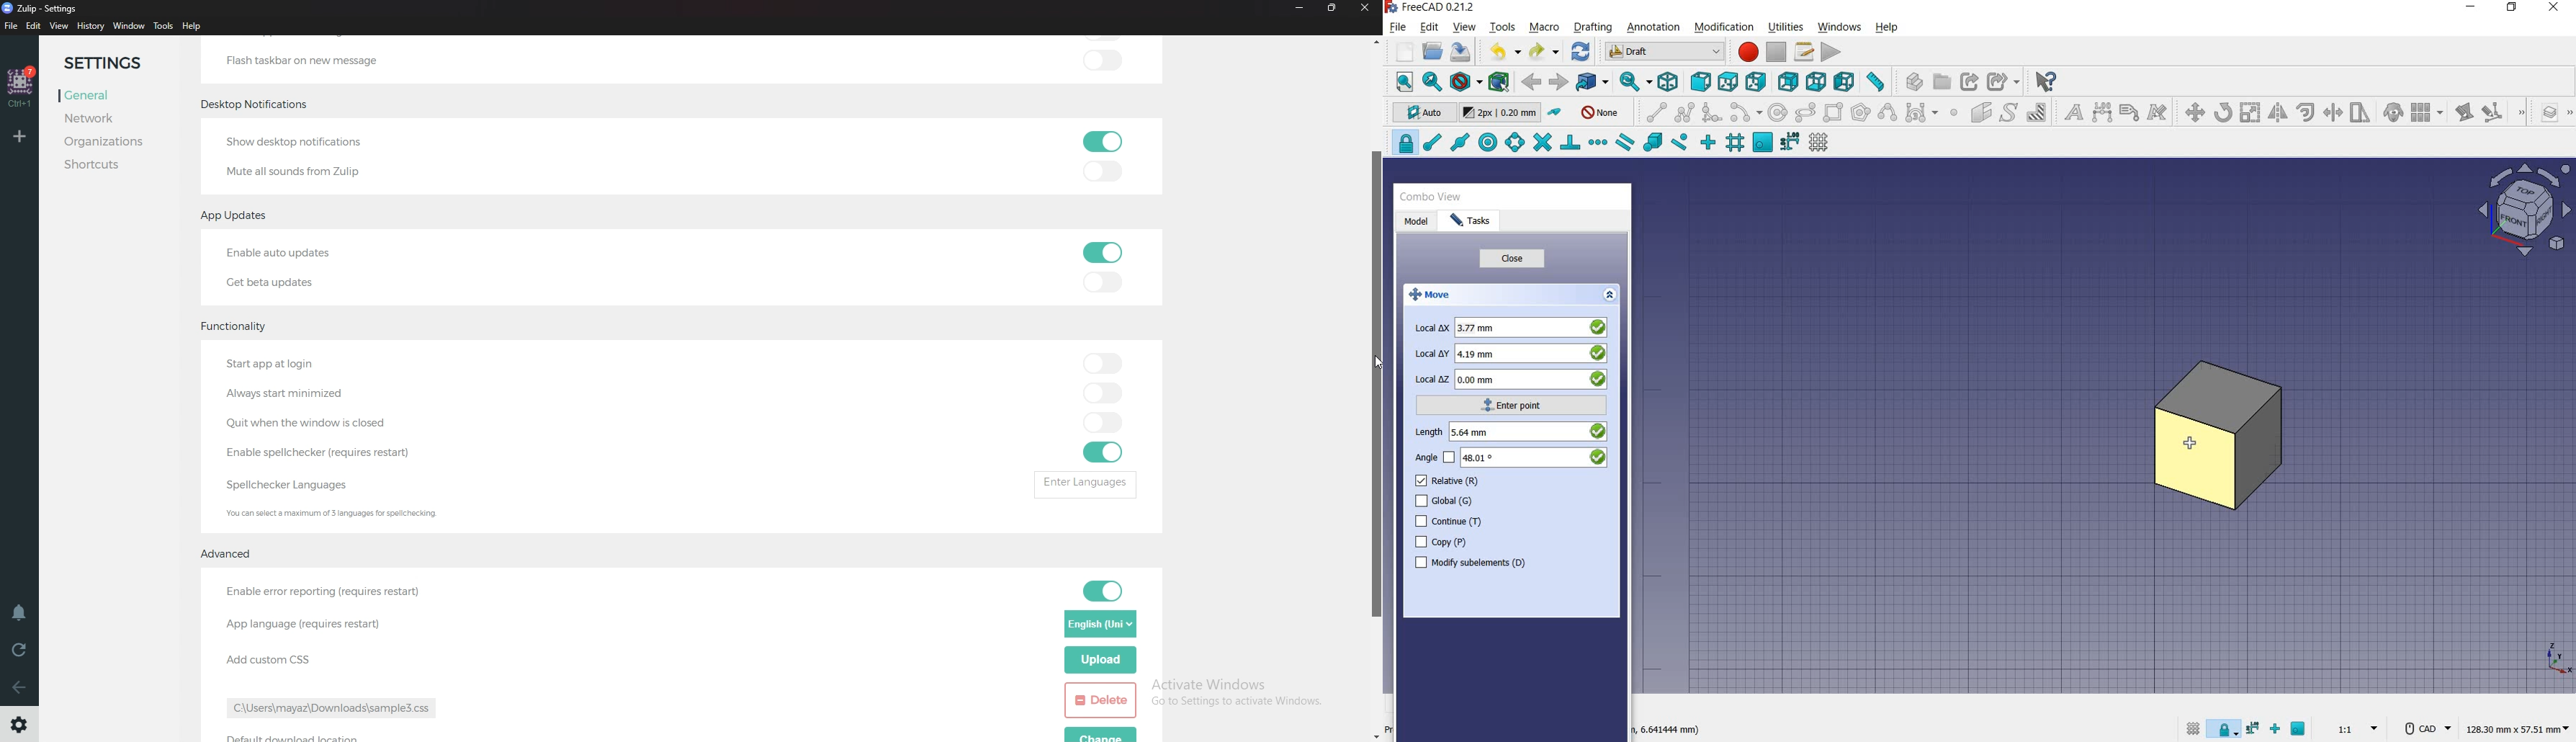 This screenshot has height=756, width=2576. What do you see at coordinates (1301, 8) in the screenshot?
I see `Minimize` at bounding box center [1301, 8].